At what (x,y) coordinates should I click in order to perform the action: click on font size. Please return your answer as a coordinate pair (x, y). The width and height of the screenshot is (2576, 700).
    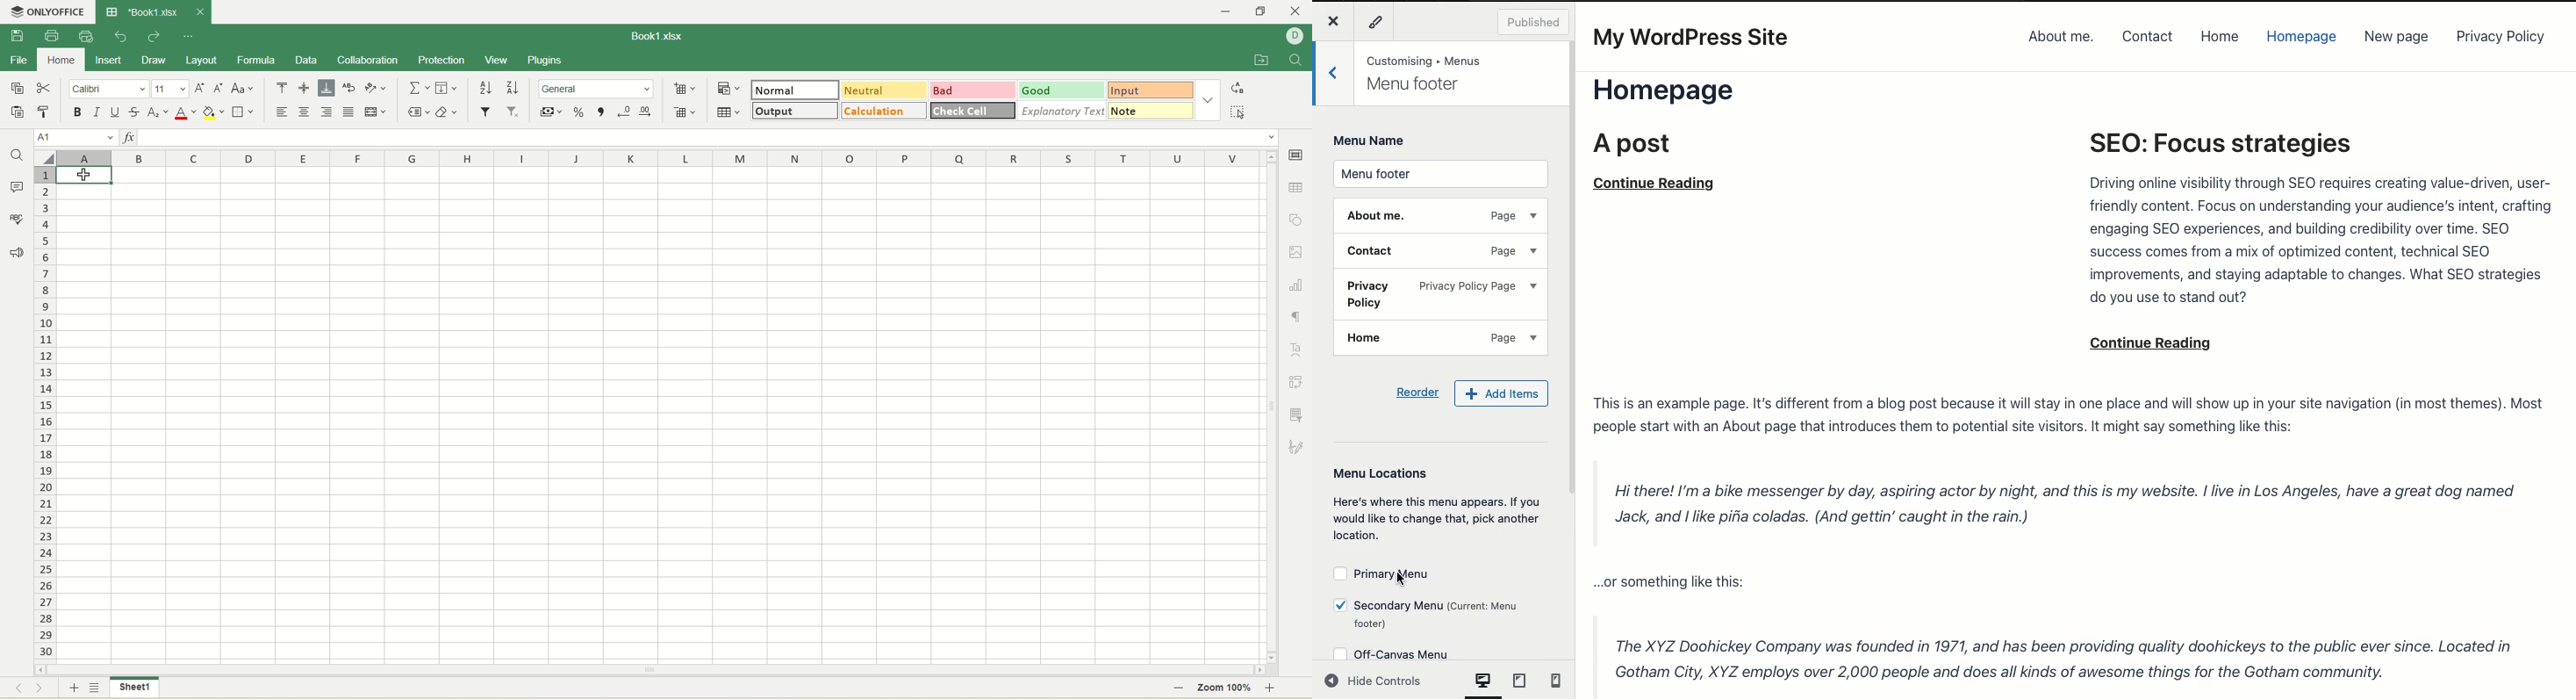
    Looking at the image, I should click on (170, 89).